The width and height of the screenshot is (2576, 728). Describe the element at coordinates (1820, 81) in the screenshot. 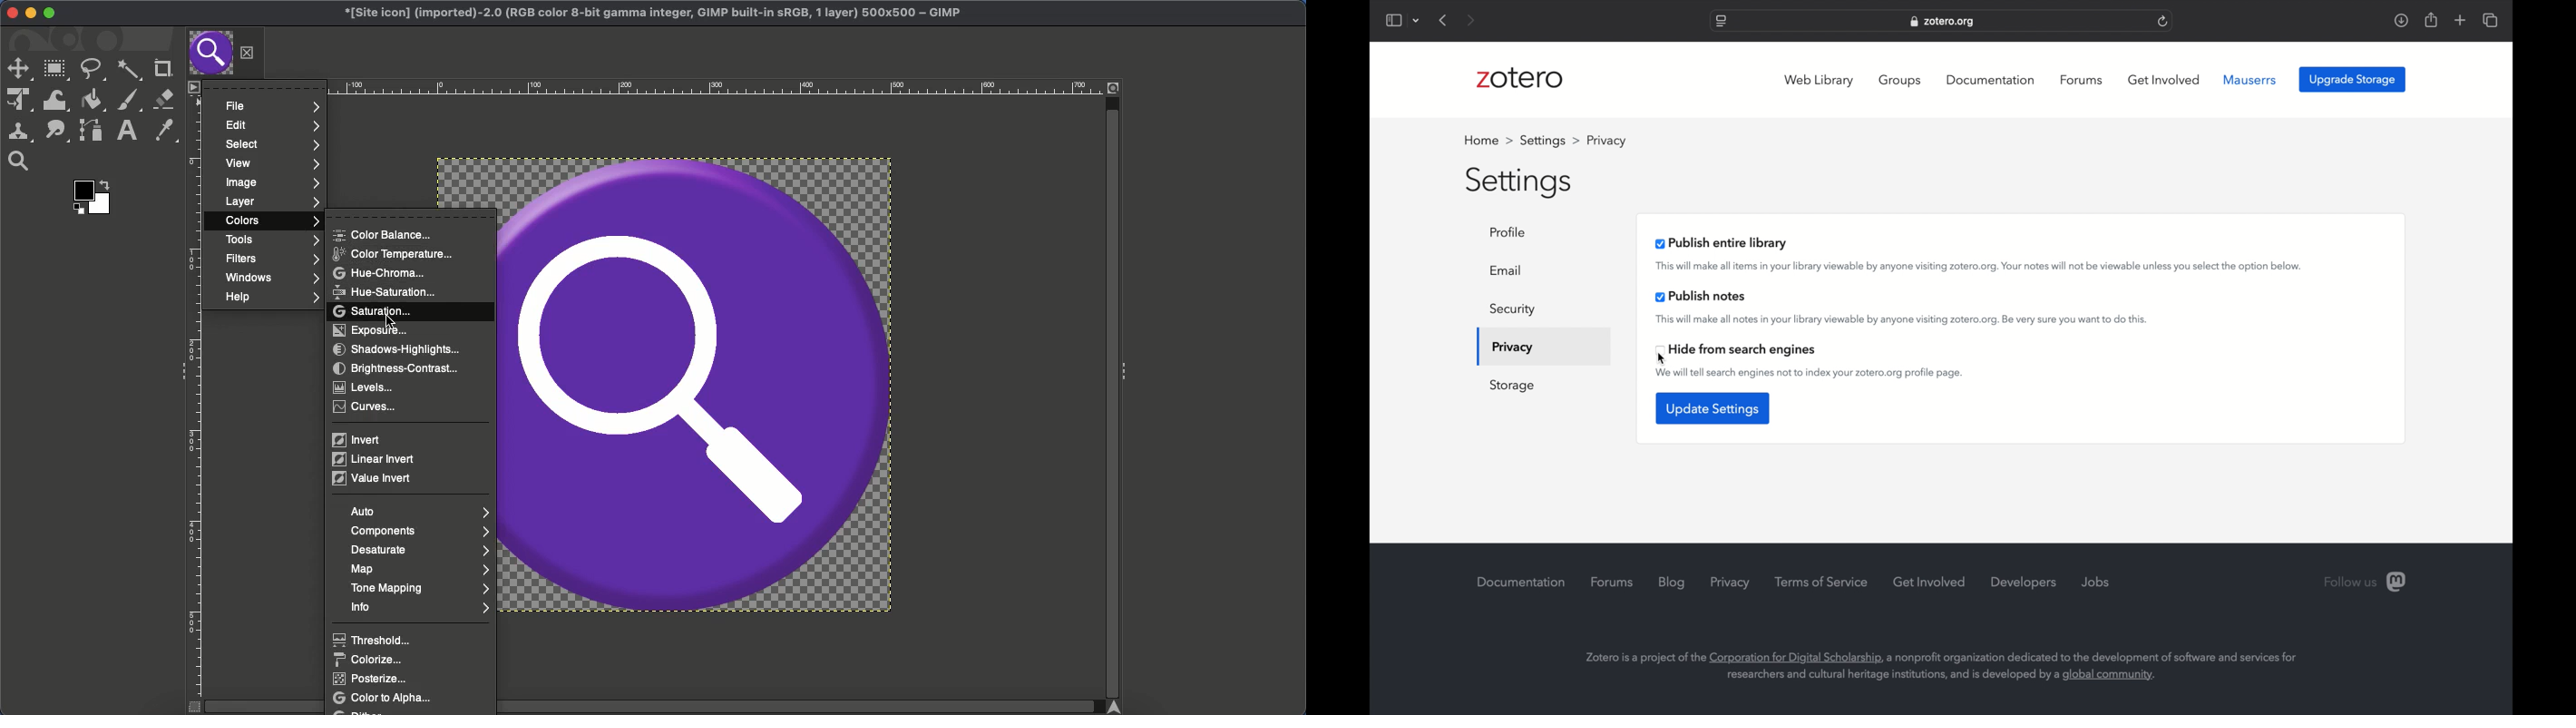

I see `web library` at that location.